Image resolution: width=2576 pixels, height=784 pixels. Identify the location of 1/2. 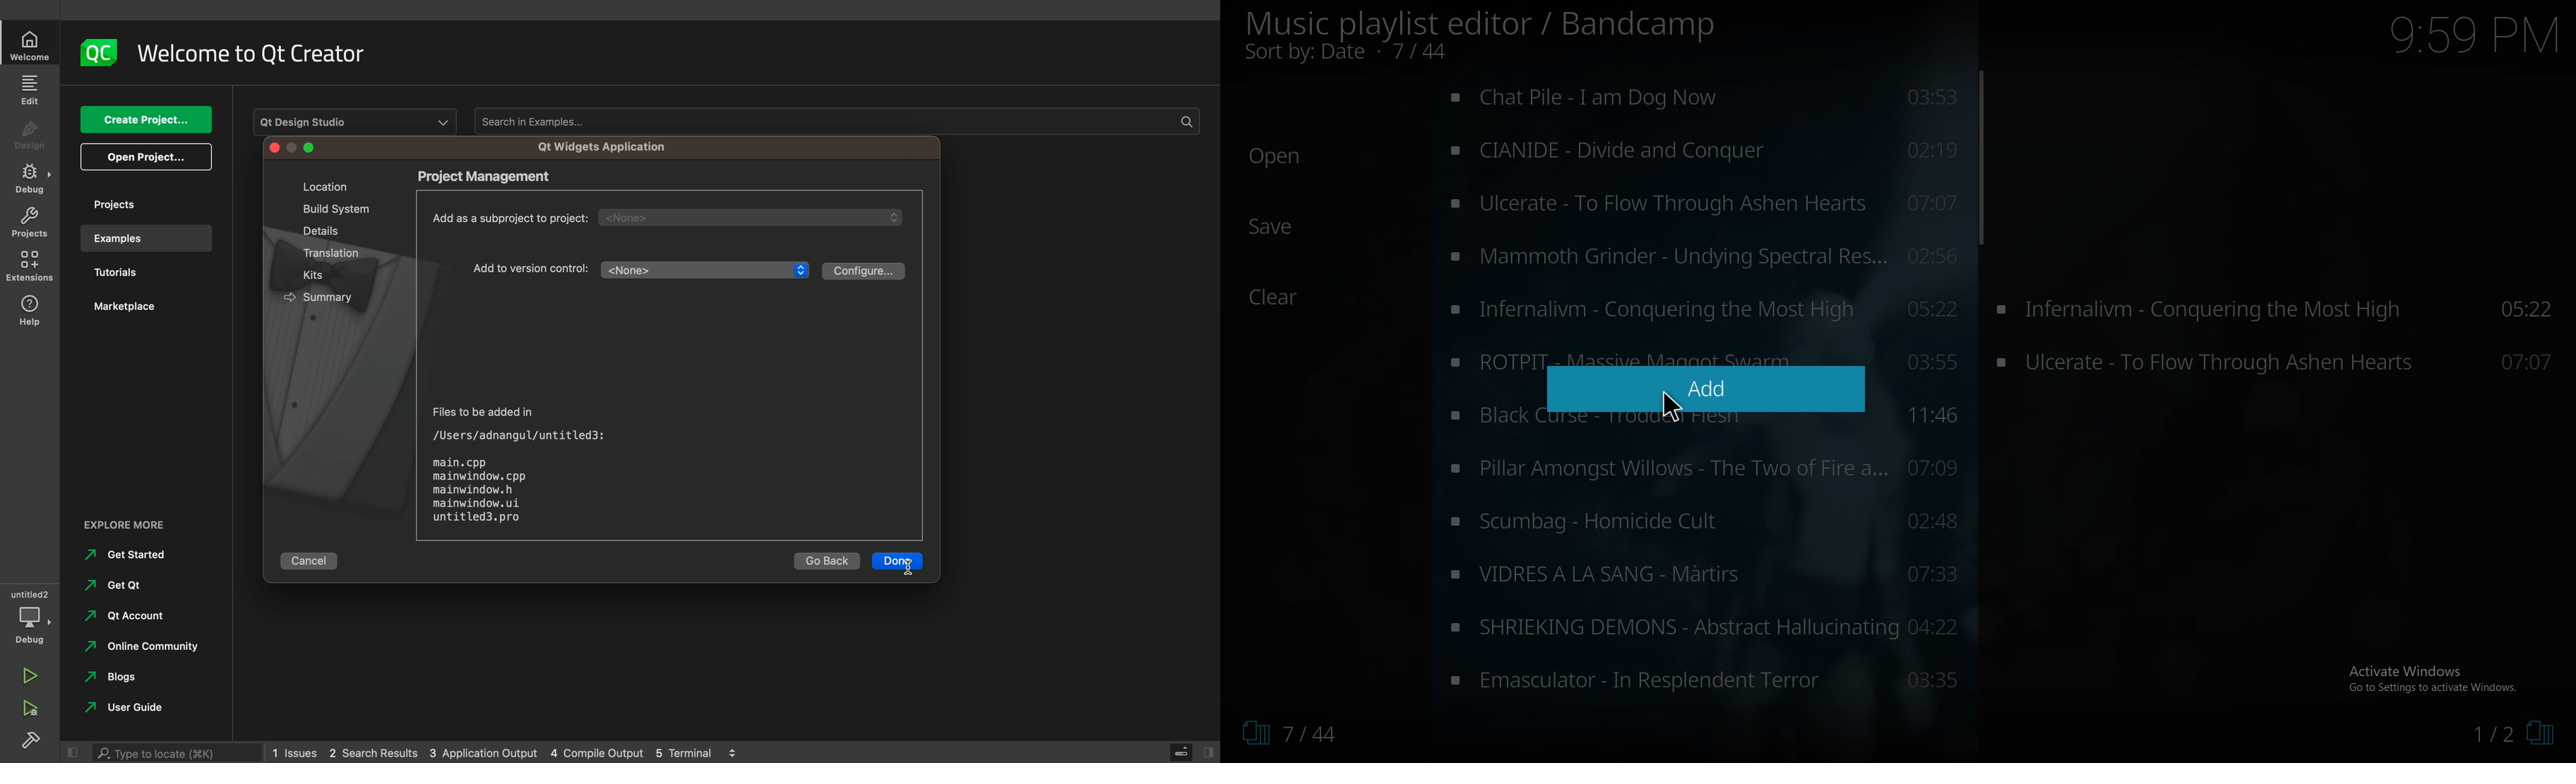
(2506, 736).